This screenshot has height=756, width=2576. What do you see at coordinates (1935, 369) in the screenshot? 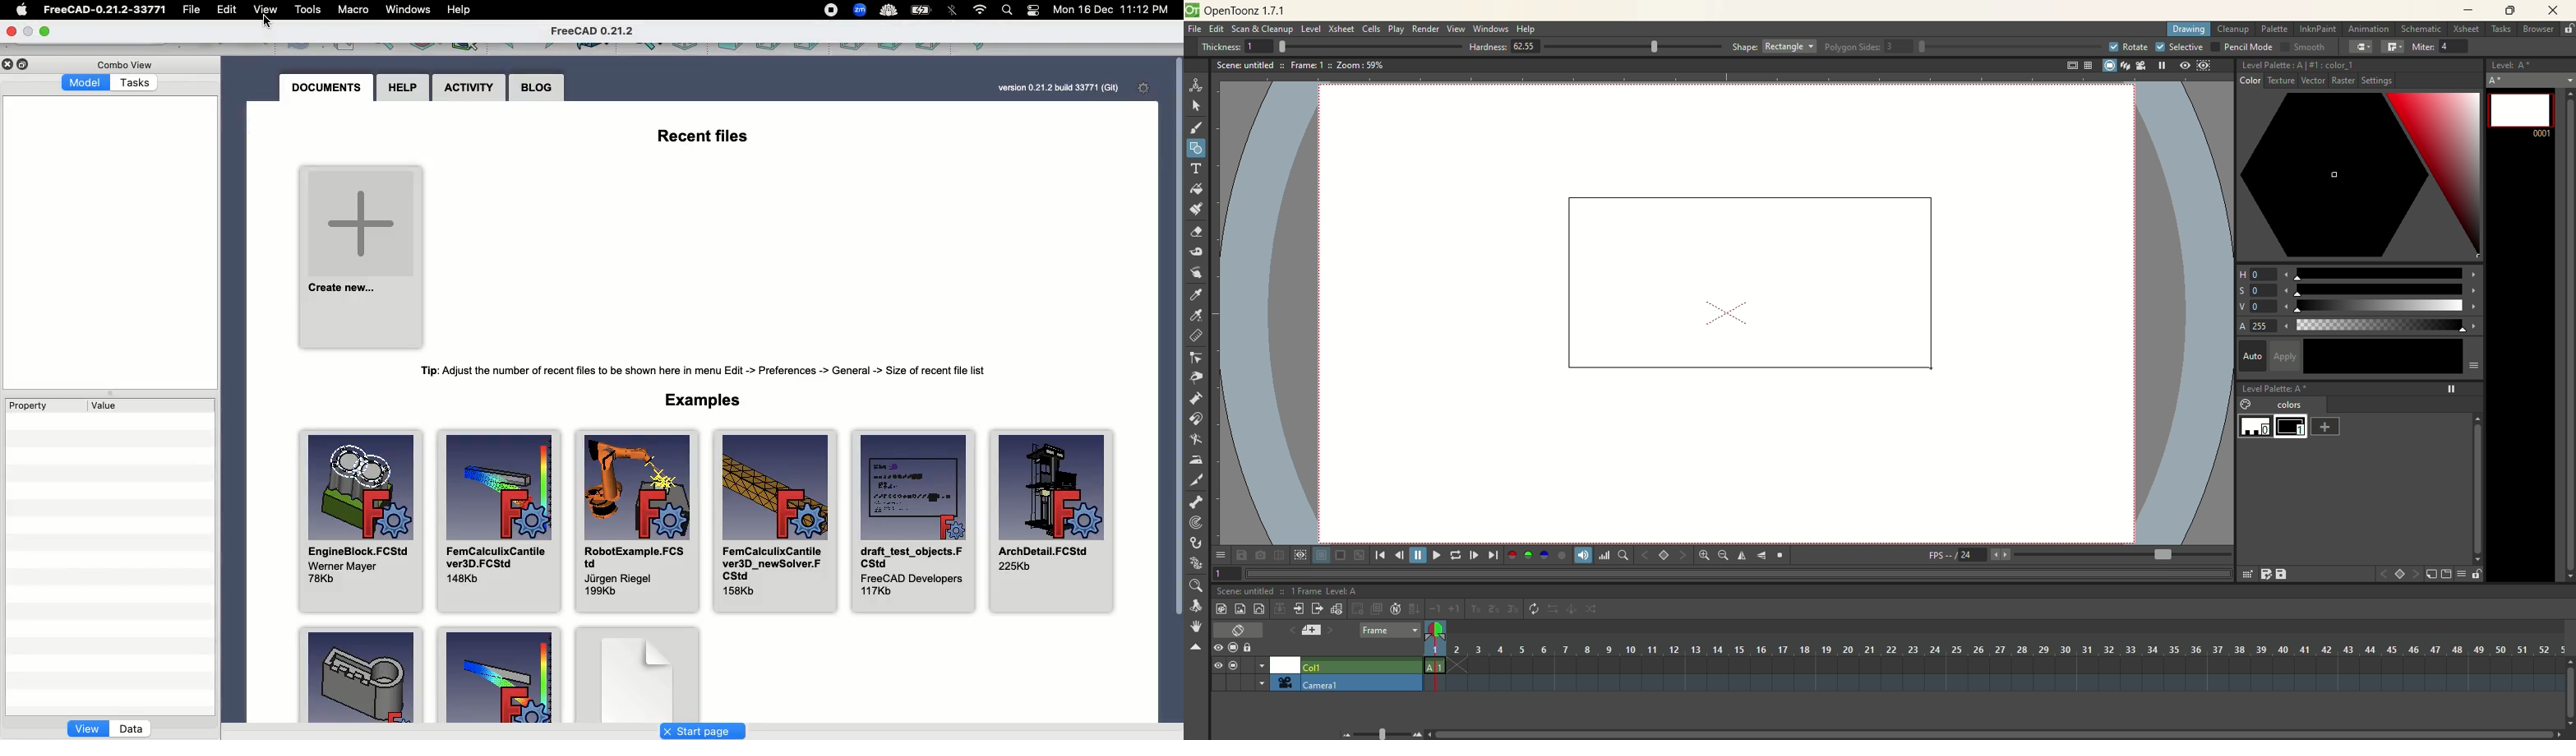
I see `cursor` at bounding box center [1935, 369].